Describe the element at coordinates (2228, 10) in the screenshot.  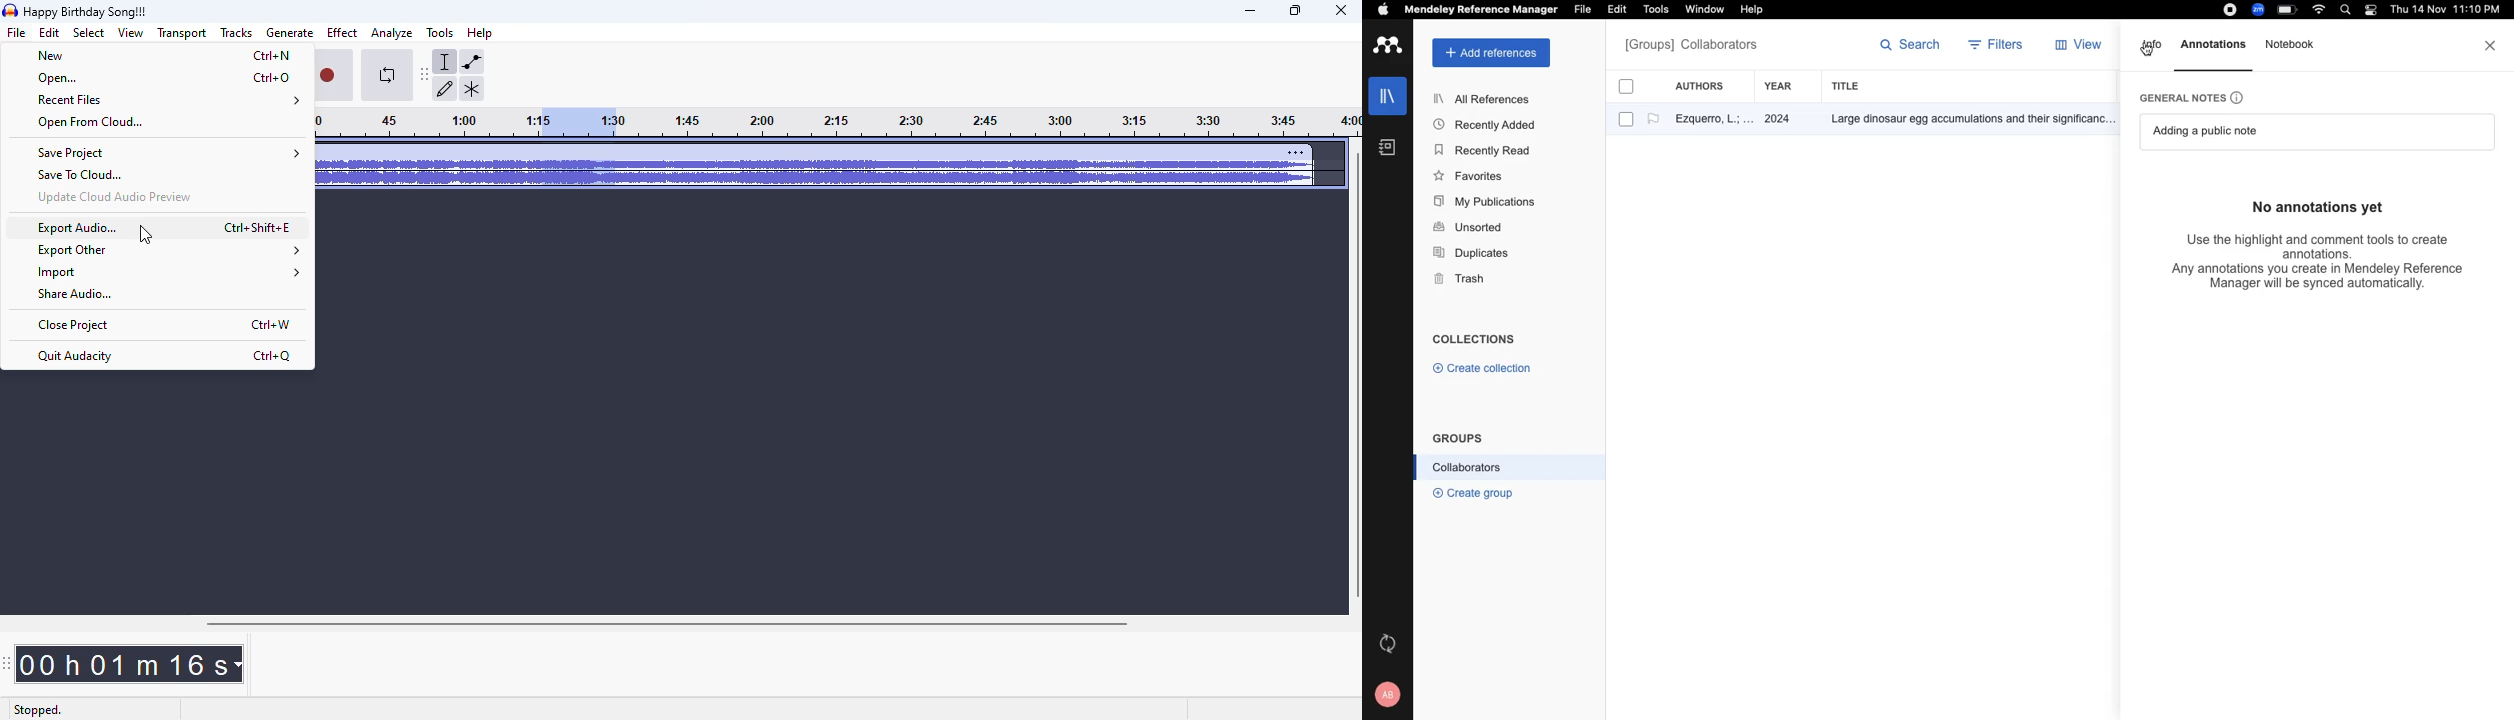
I see `recording` at that location.